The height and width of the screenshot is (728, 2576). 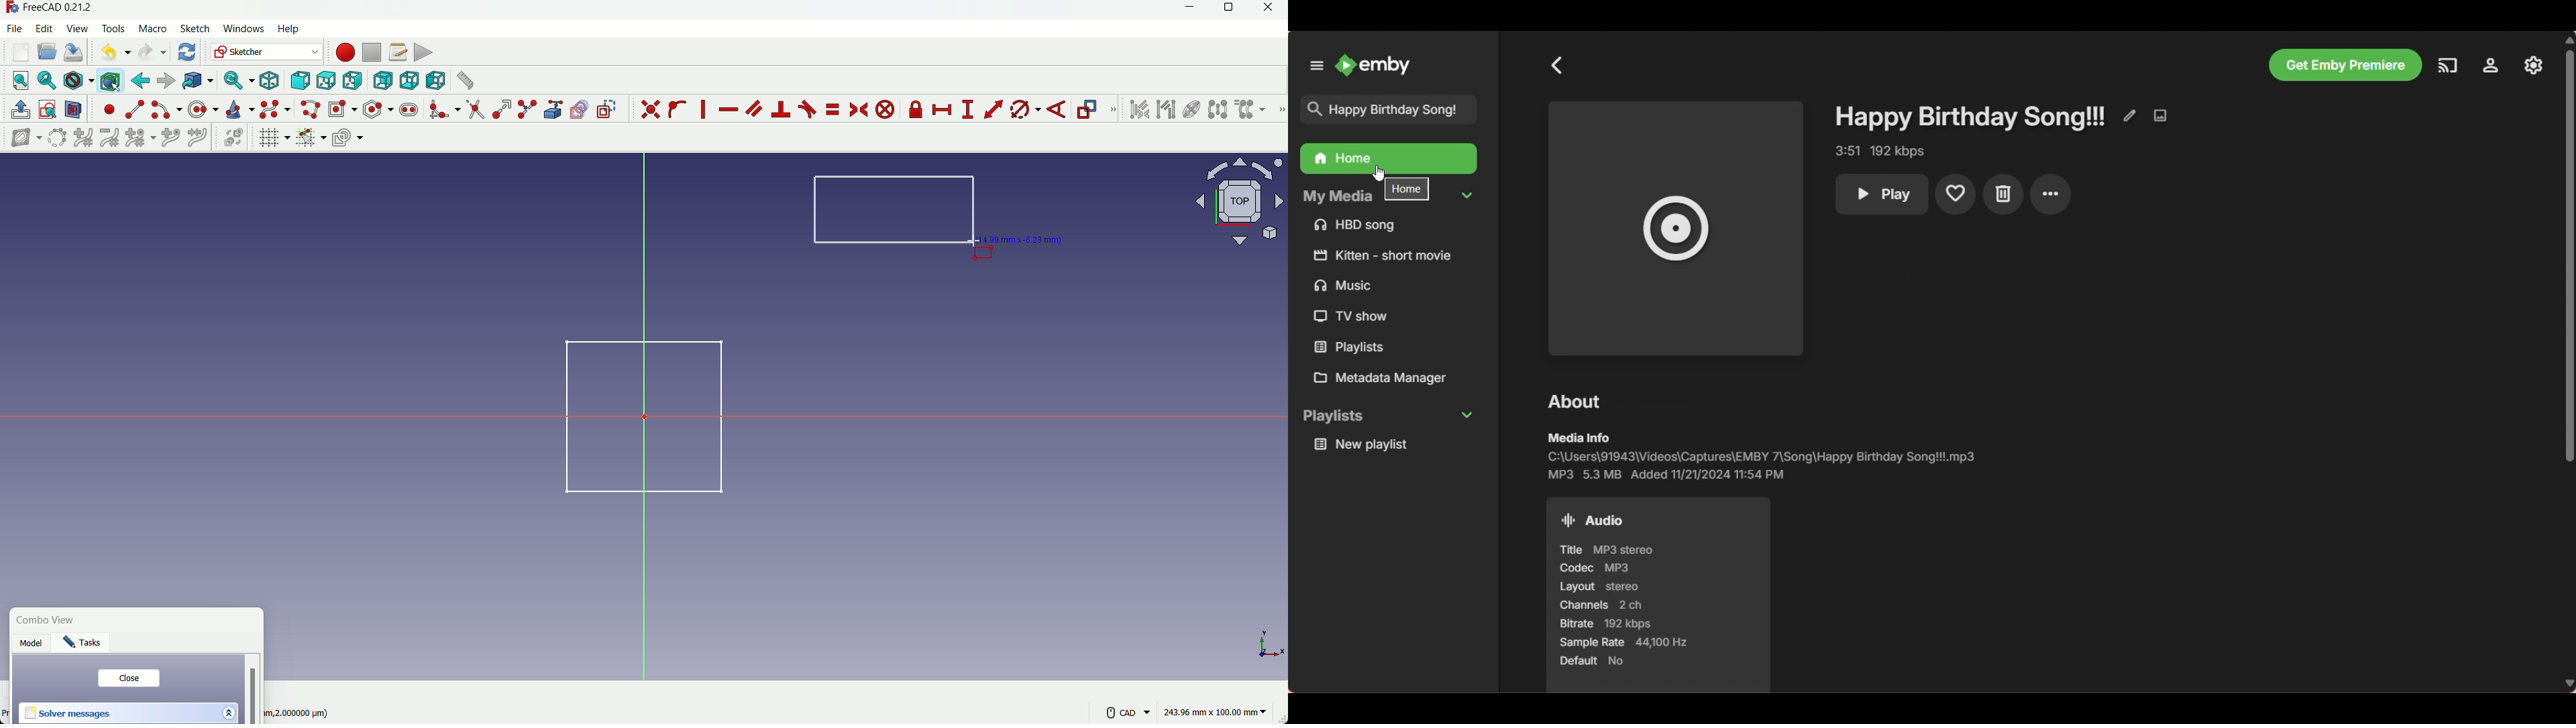 What do you see at coordinates (1058, 111) in the screenshot?
I see `constraint angle` at bounding box center [1058, 111].